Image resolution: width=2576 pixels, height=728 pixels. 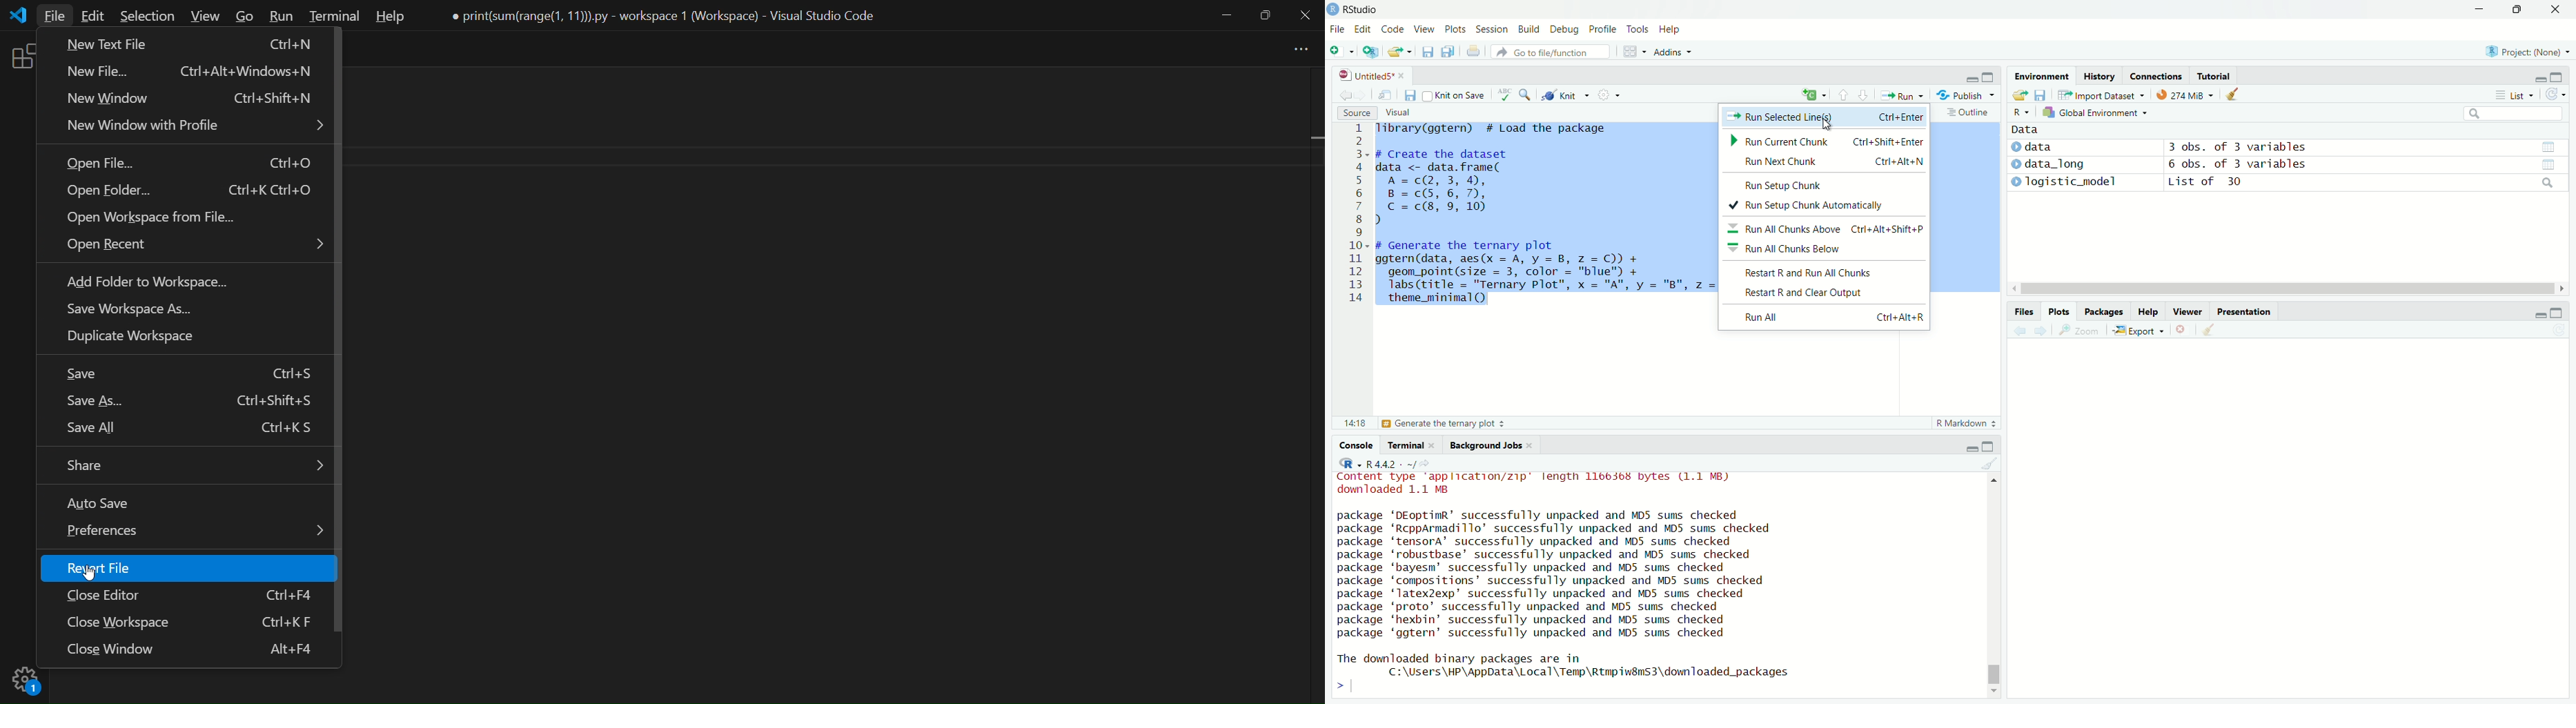 I want to click on Restart R and Run All Chunks, so click(x=1814, y=272).